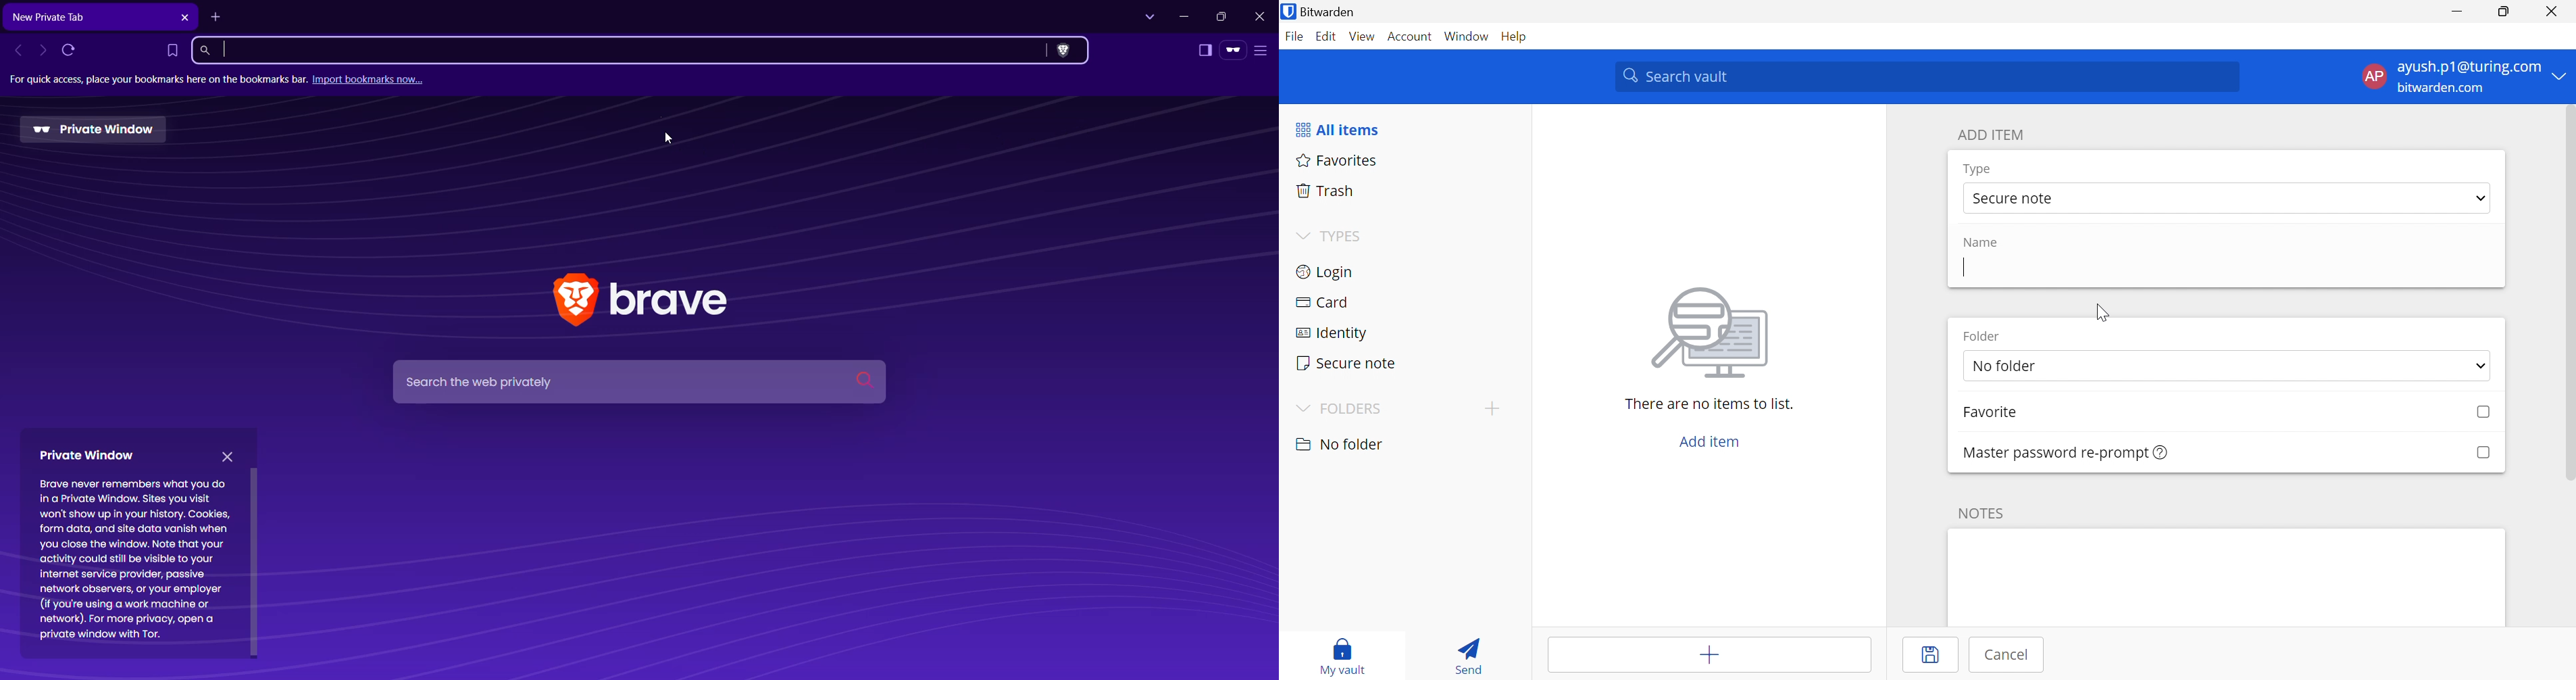 The height and width of the screenshot is (700, 2576). I want to click on NOTES, so click(1981, 512).